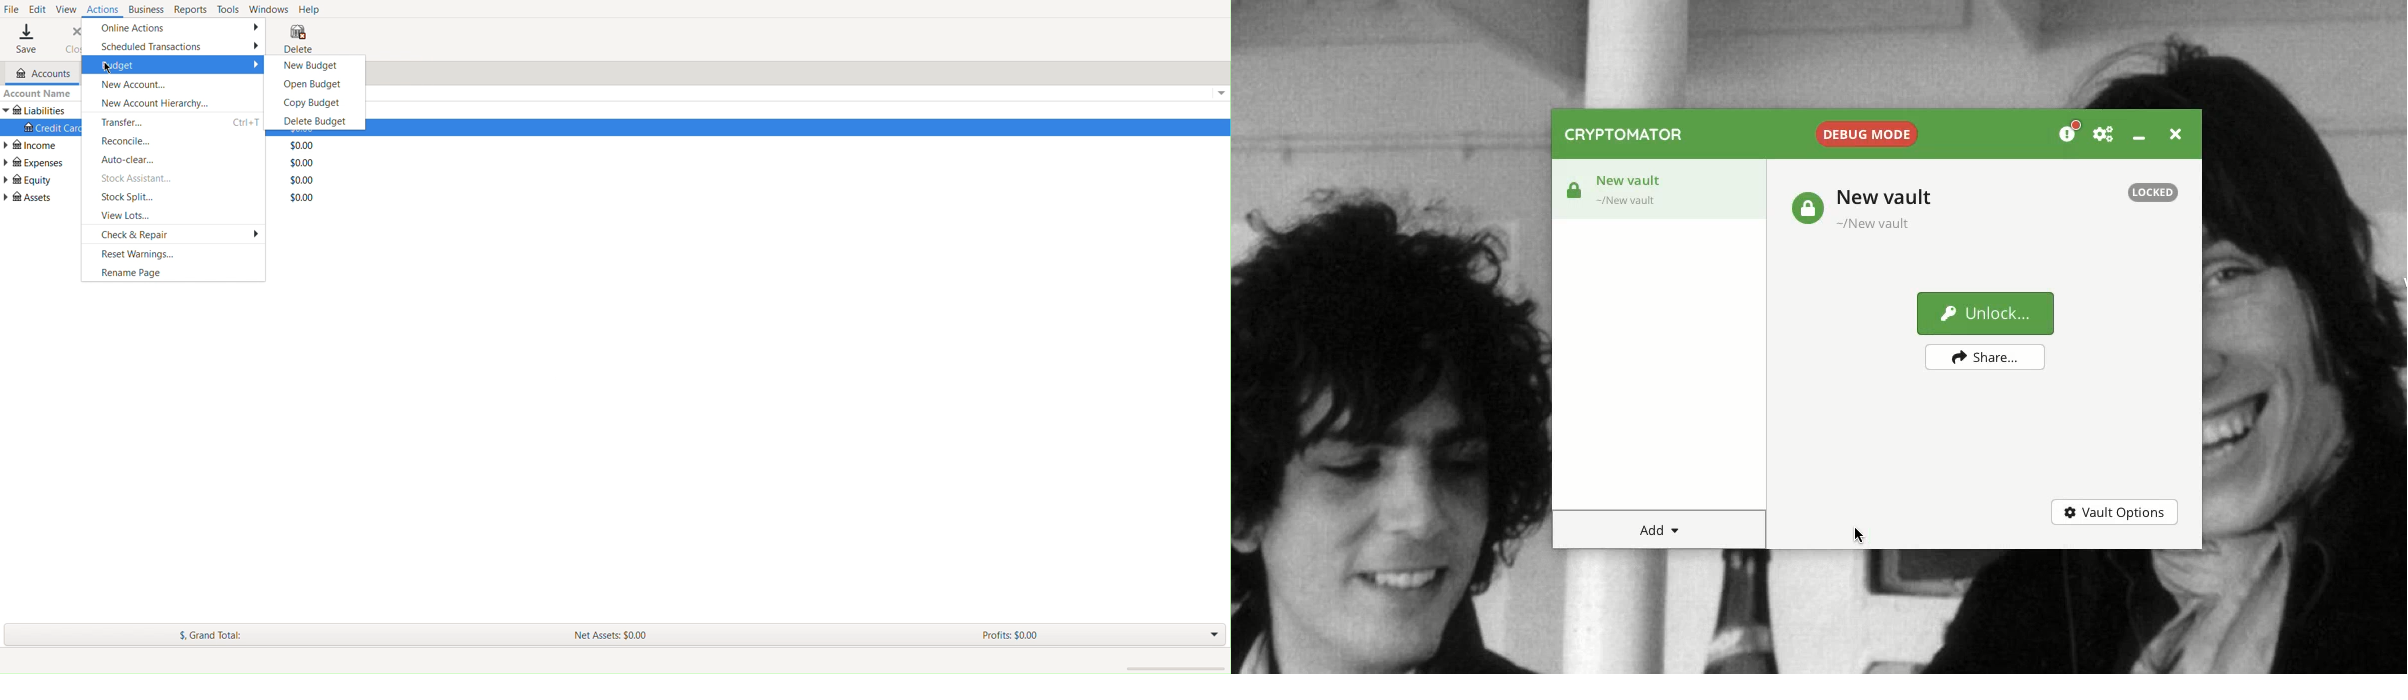 Image resolution: width=2408 pixels, height=700 pixels. What do you see at coordinates (41, 94) in the screenshot?
I see `Account Name` at bounding box center [41, 94].